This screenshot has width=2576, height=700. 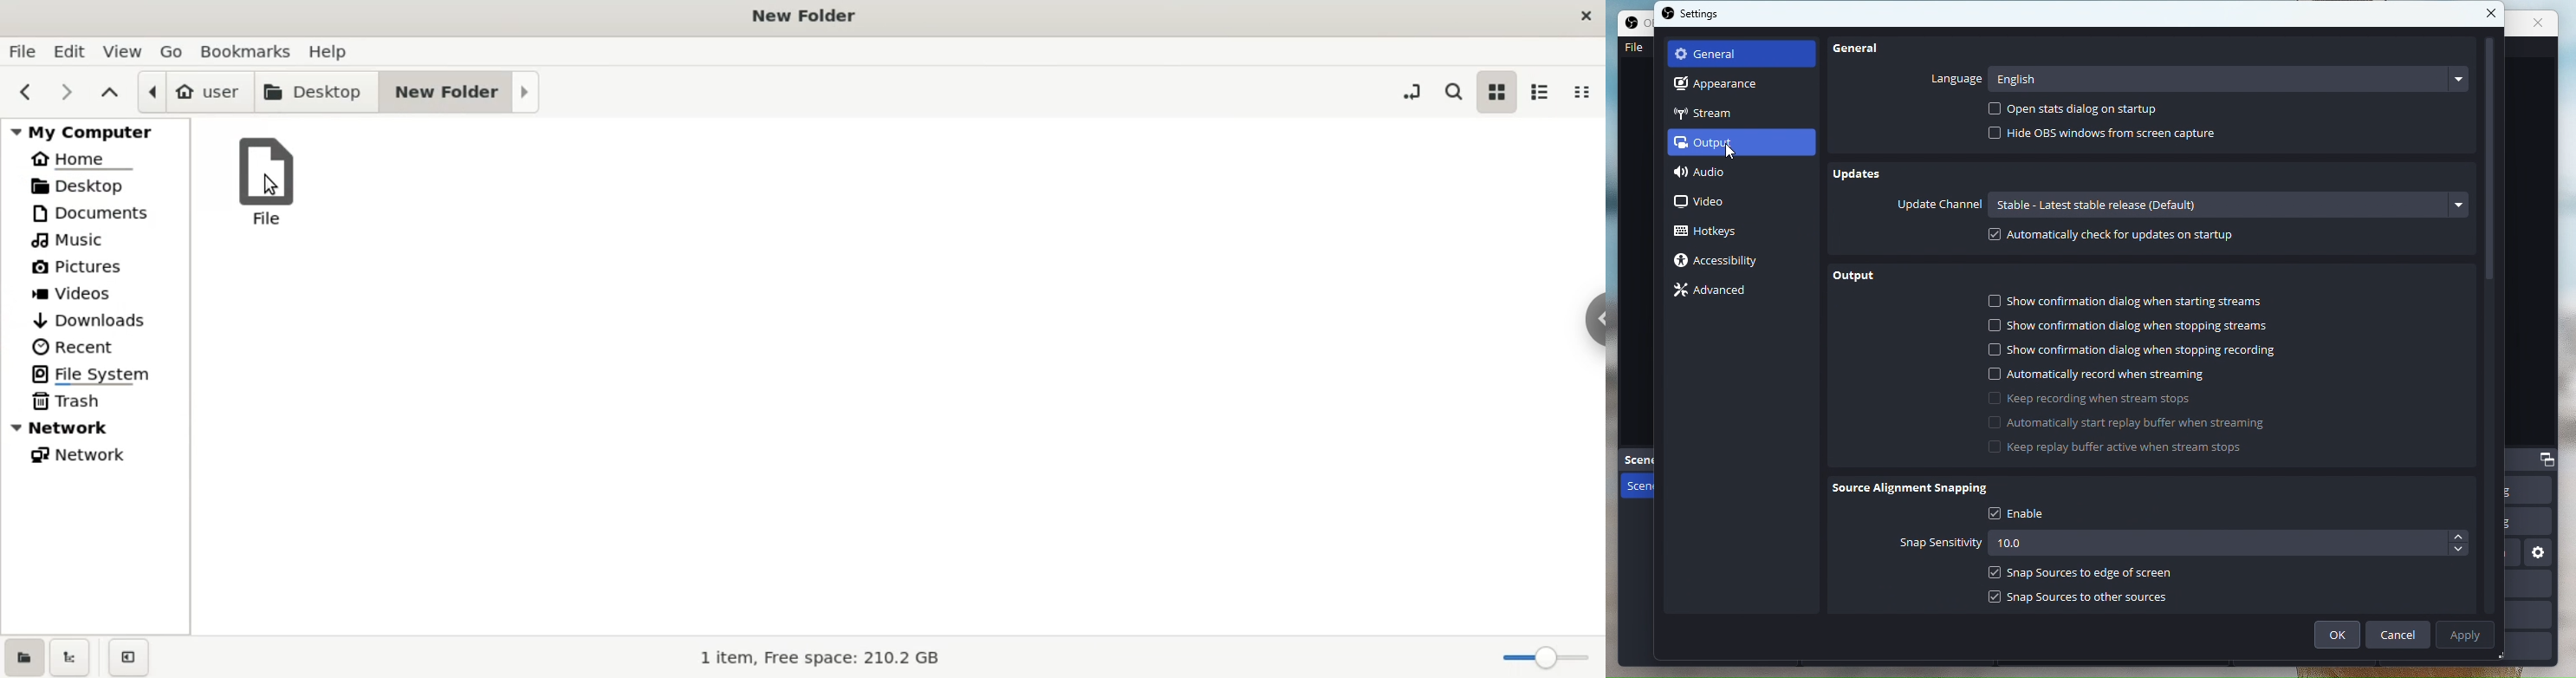 I want to click on Output, so click(x=1717, y=143).